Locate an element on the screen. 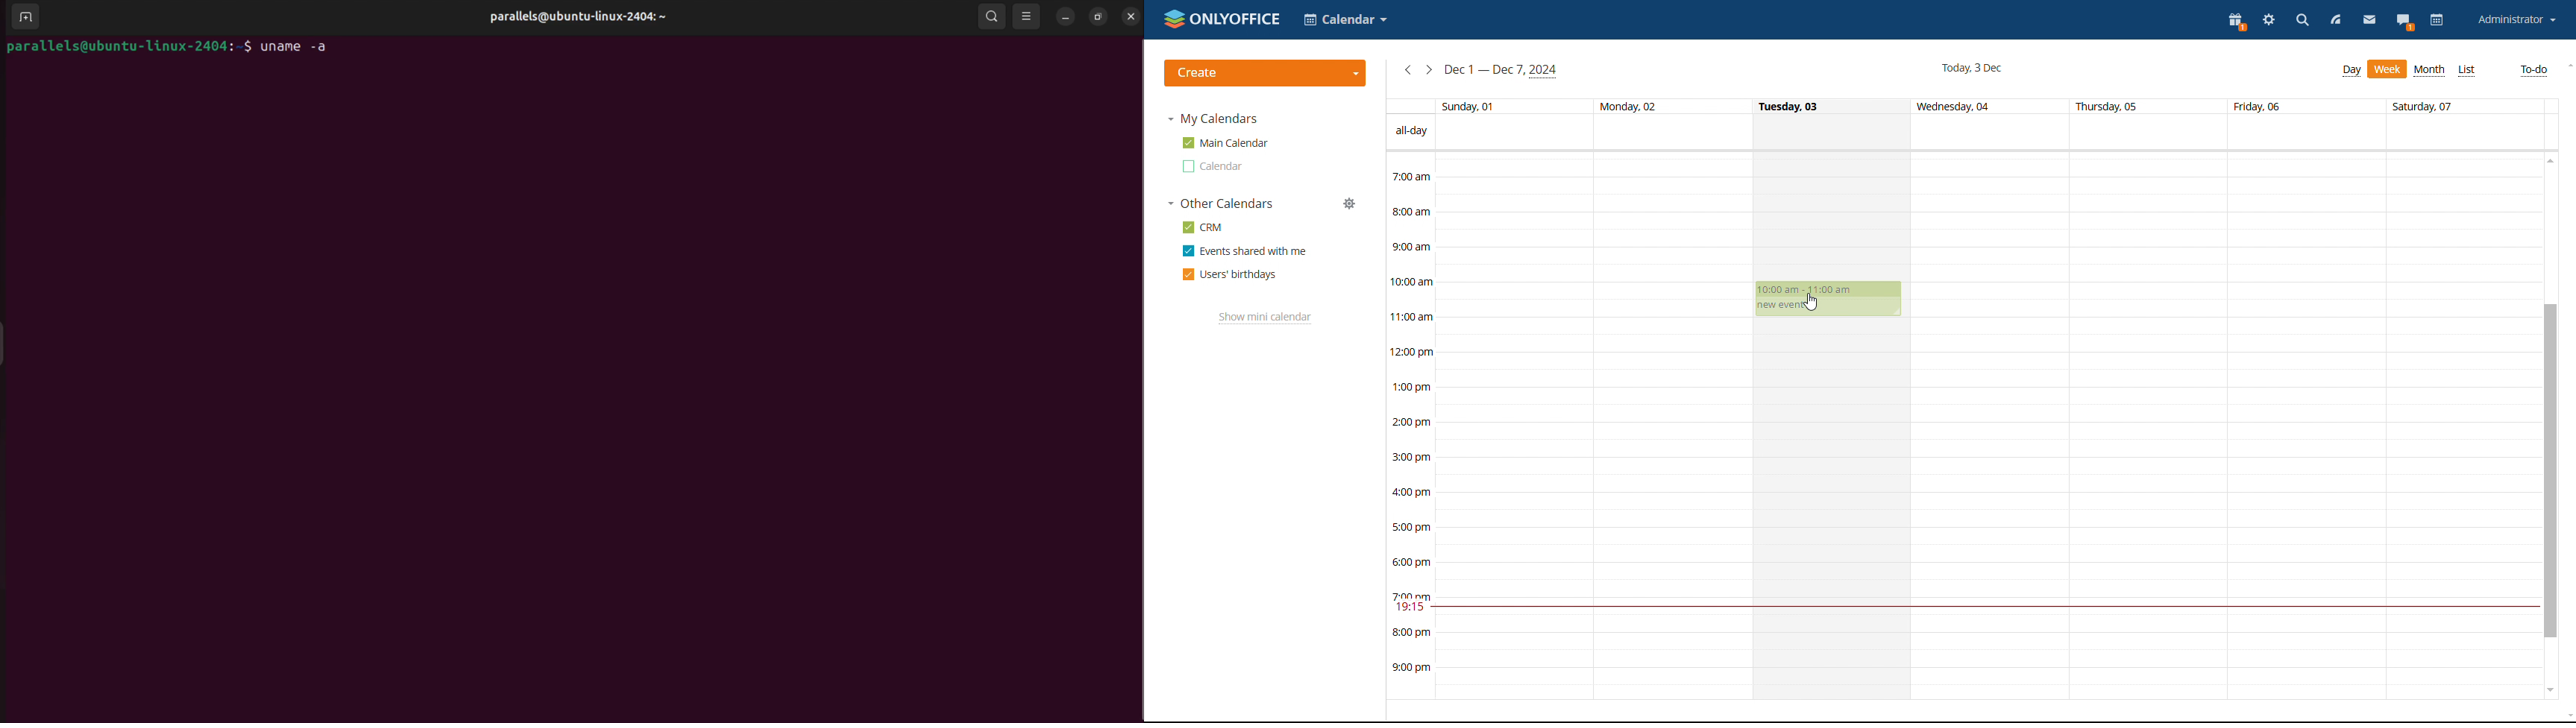 Image resolution: width=2576 pixels, height=728 pixels. cursor is located at coordinates (1813, 302).